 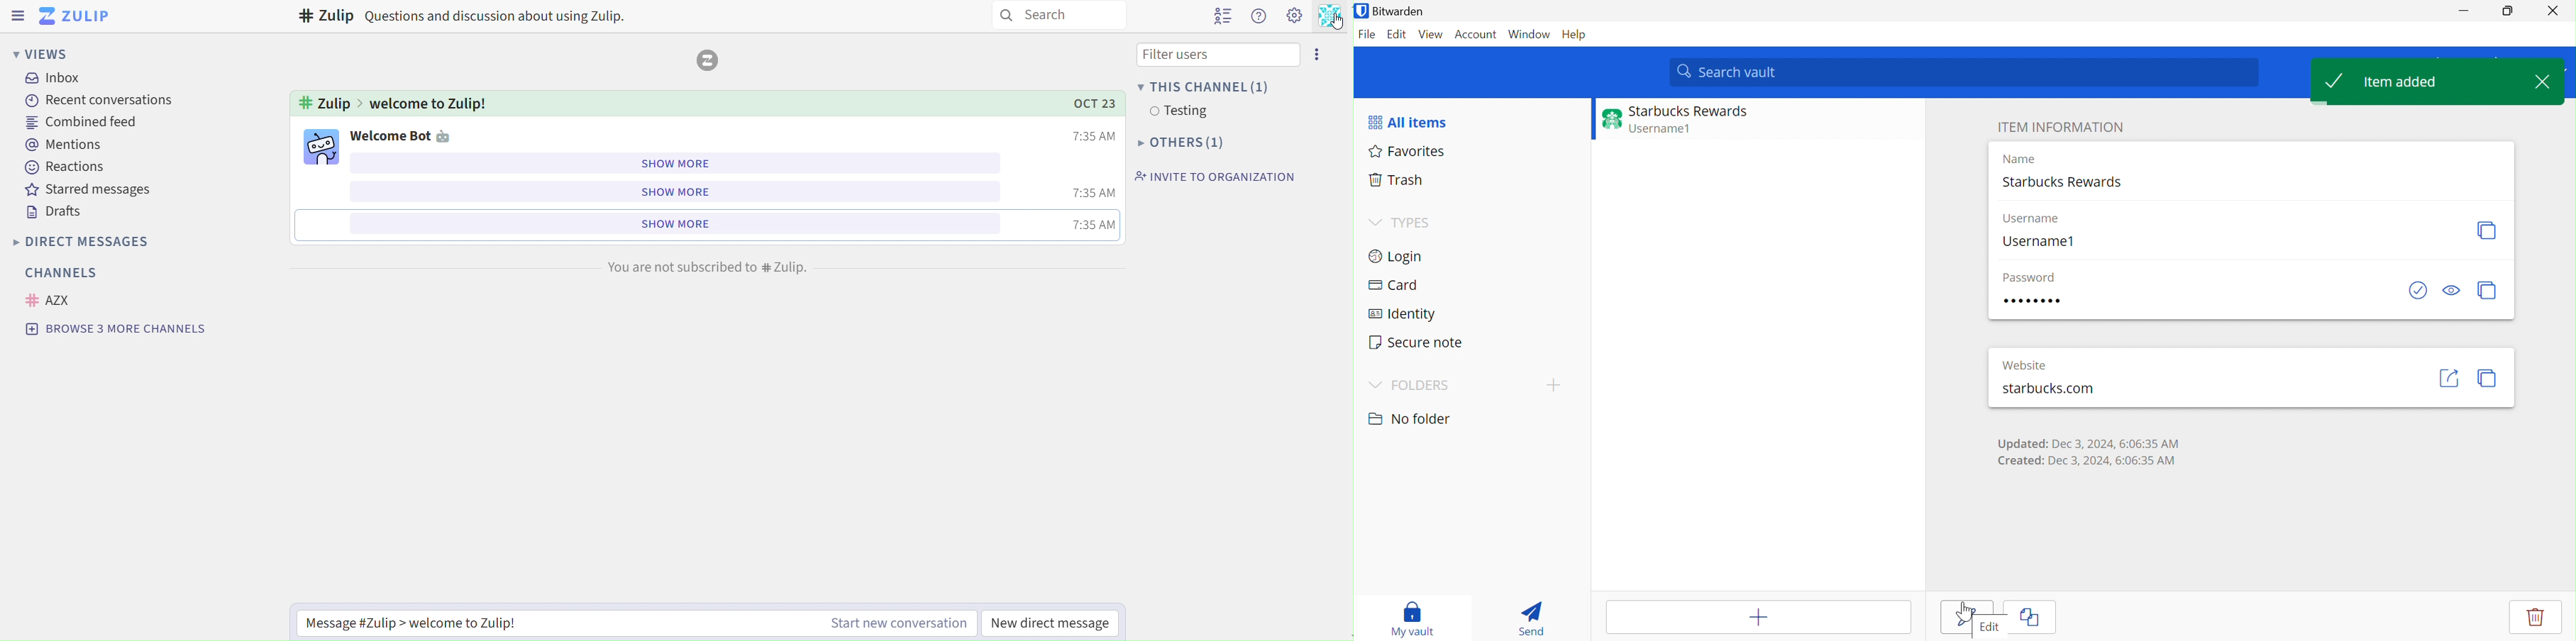 What do you see at coordinates (1478, 34) in the screenshot?
I see `Account` at bounding box center [1478, 34].